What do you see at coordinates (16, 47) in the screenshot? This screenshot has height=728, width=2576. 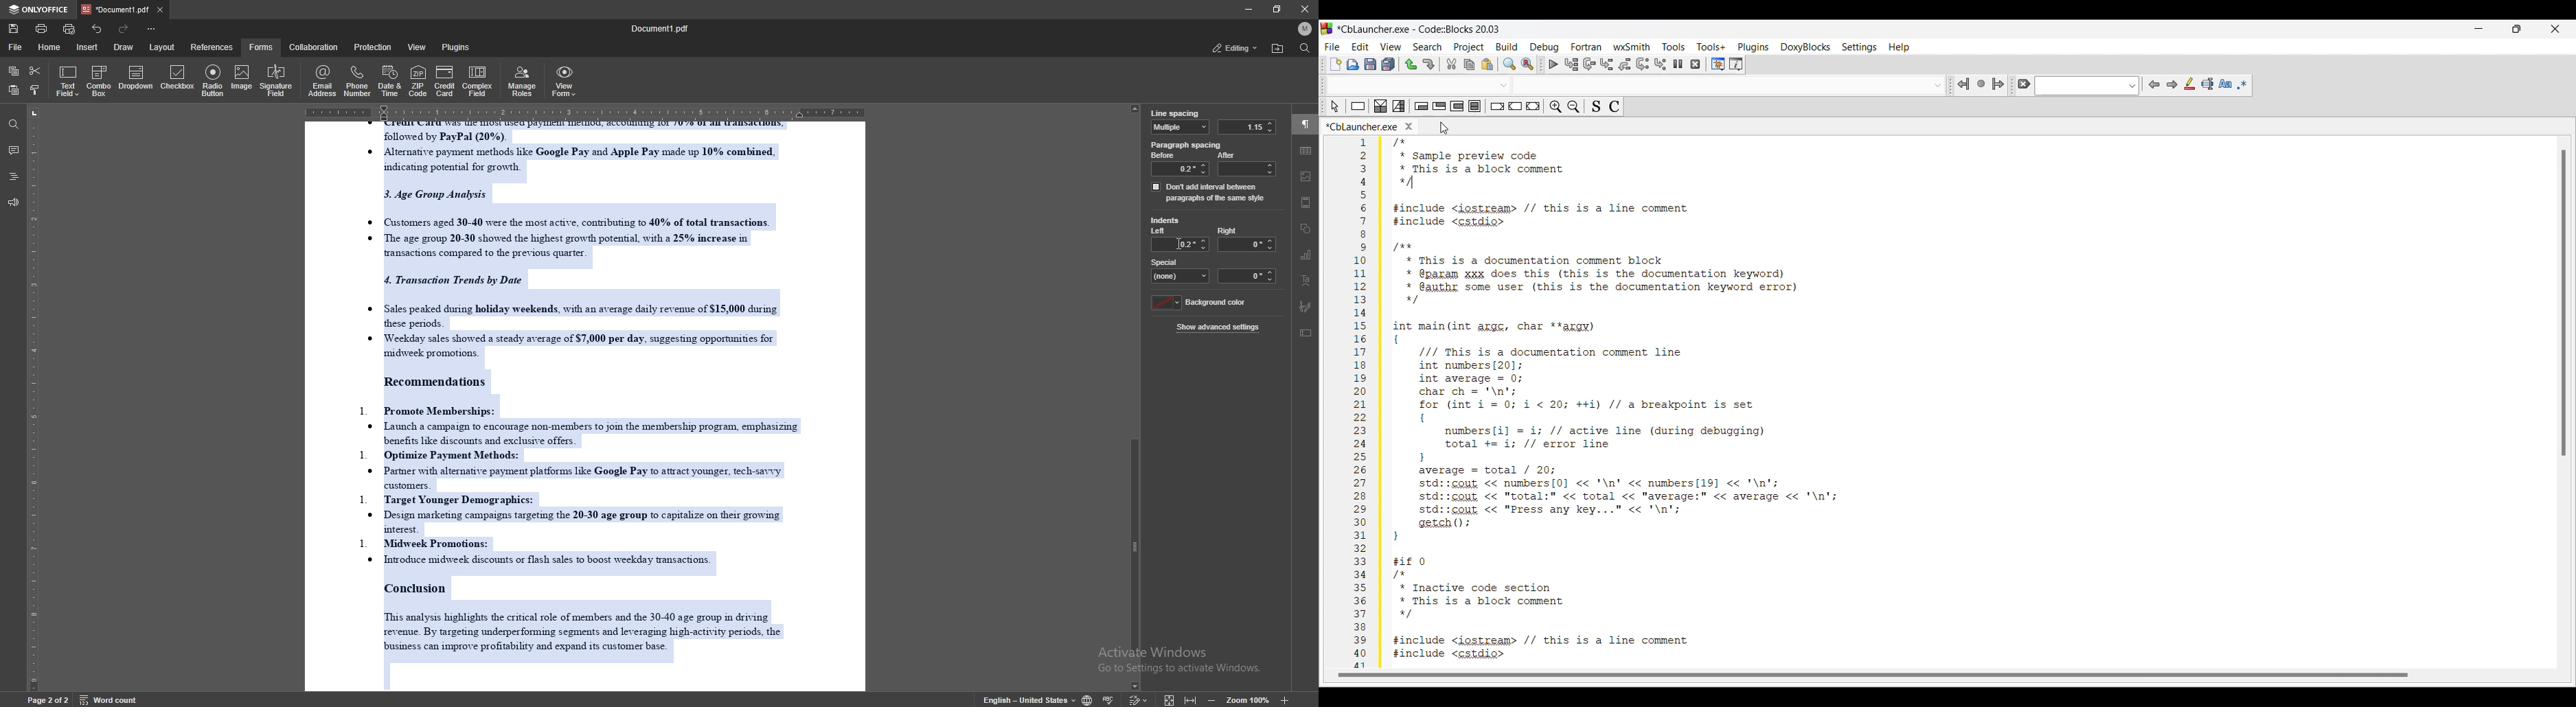 I see `file` at bounding box center [16, 47].